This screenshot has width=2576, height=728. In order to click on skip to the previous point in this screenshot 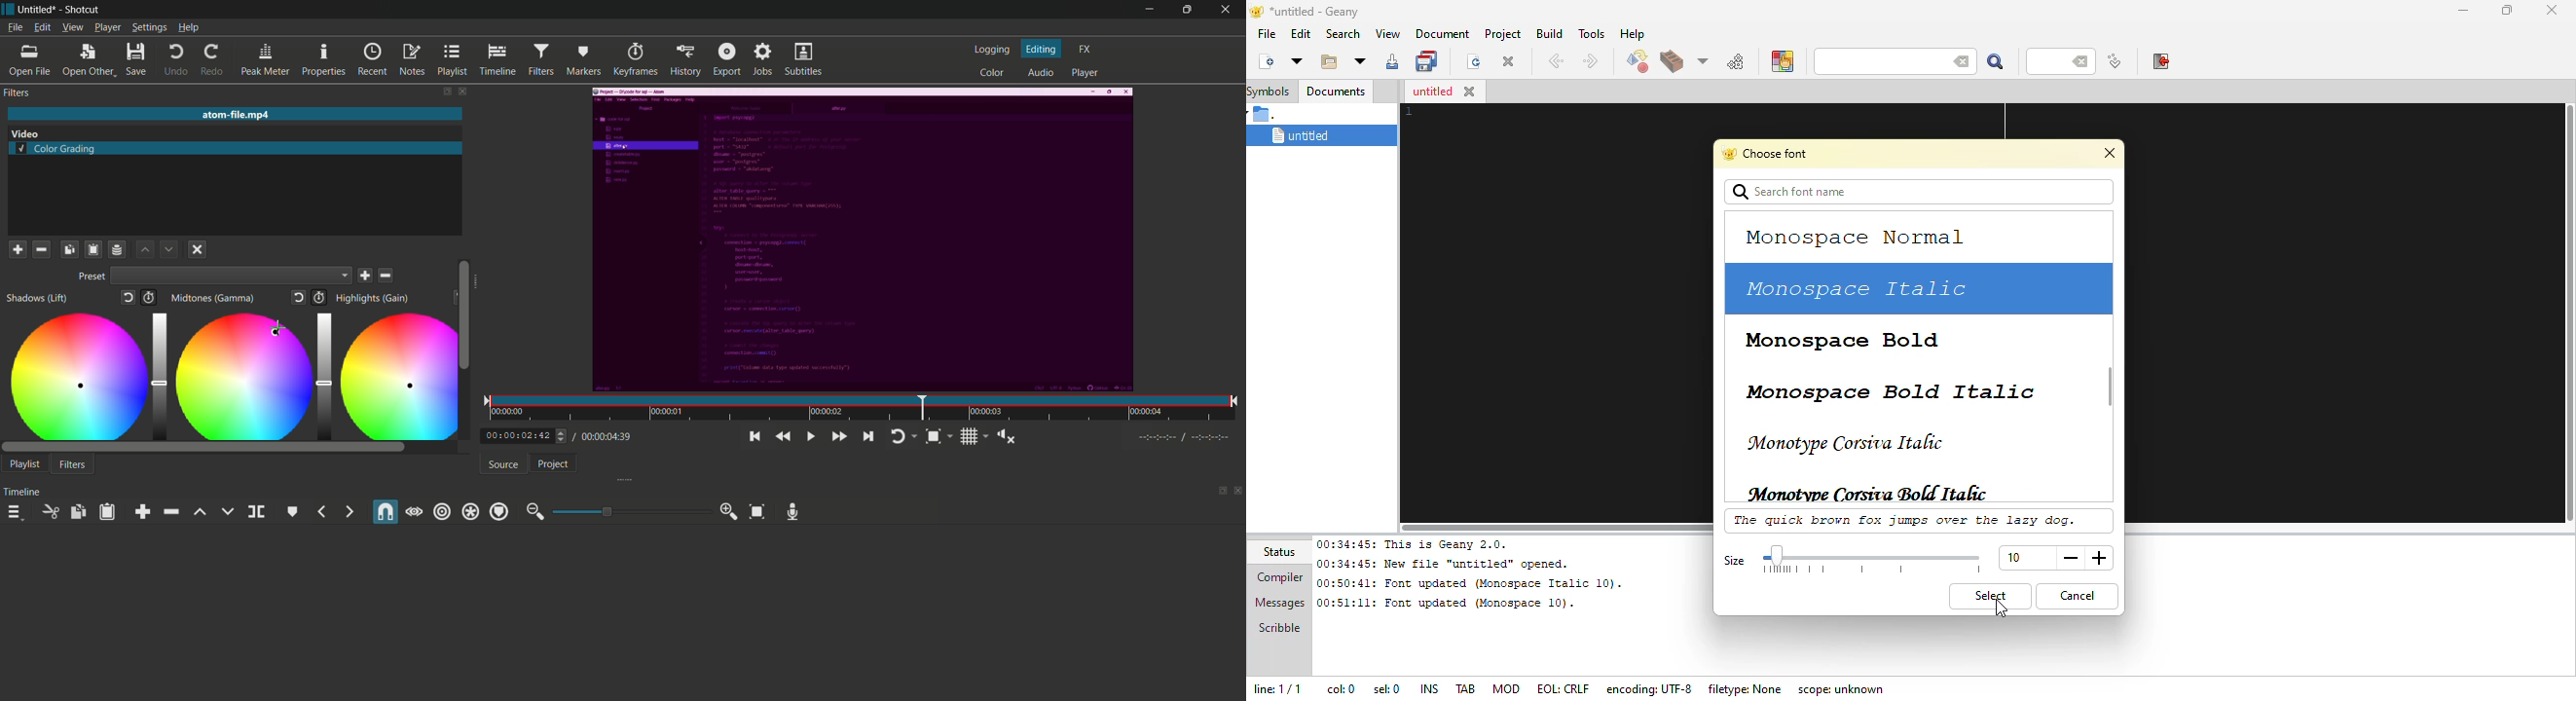, I will do `click(754, 437)`.